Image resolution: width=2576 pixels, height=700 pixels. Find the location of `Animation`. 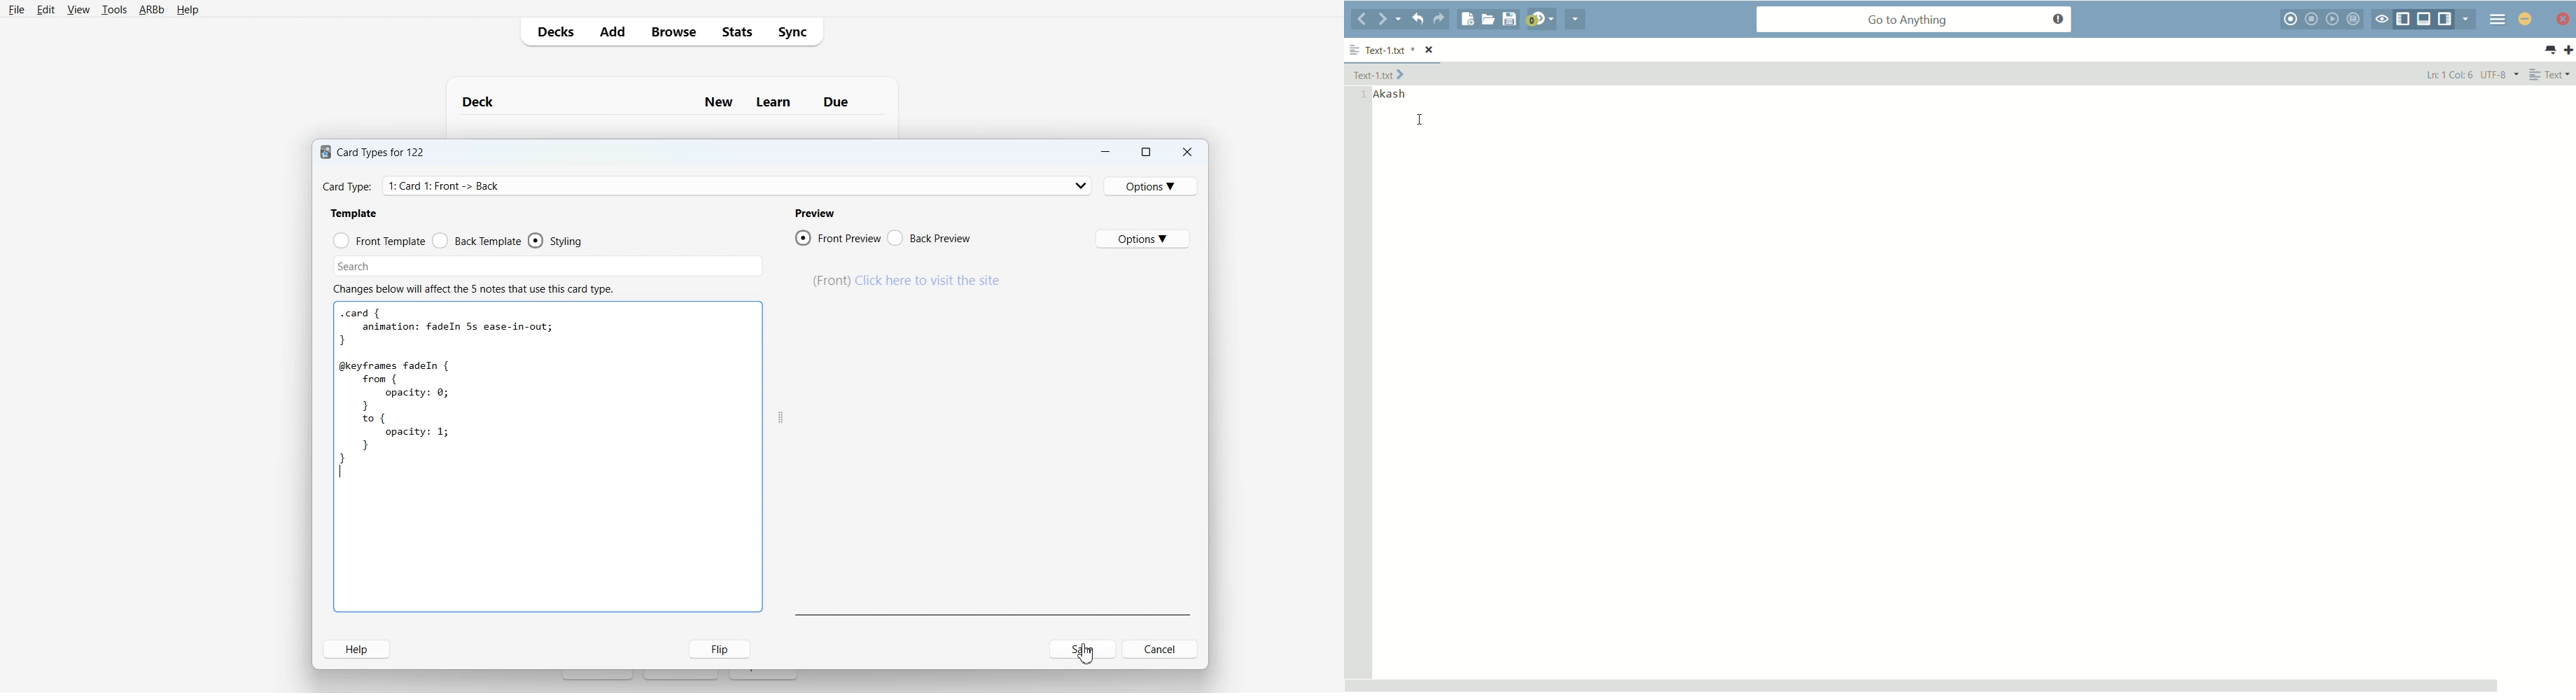

Animation is located at coordinates (903, 280).